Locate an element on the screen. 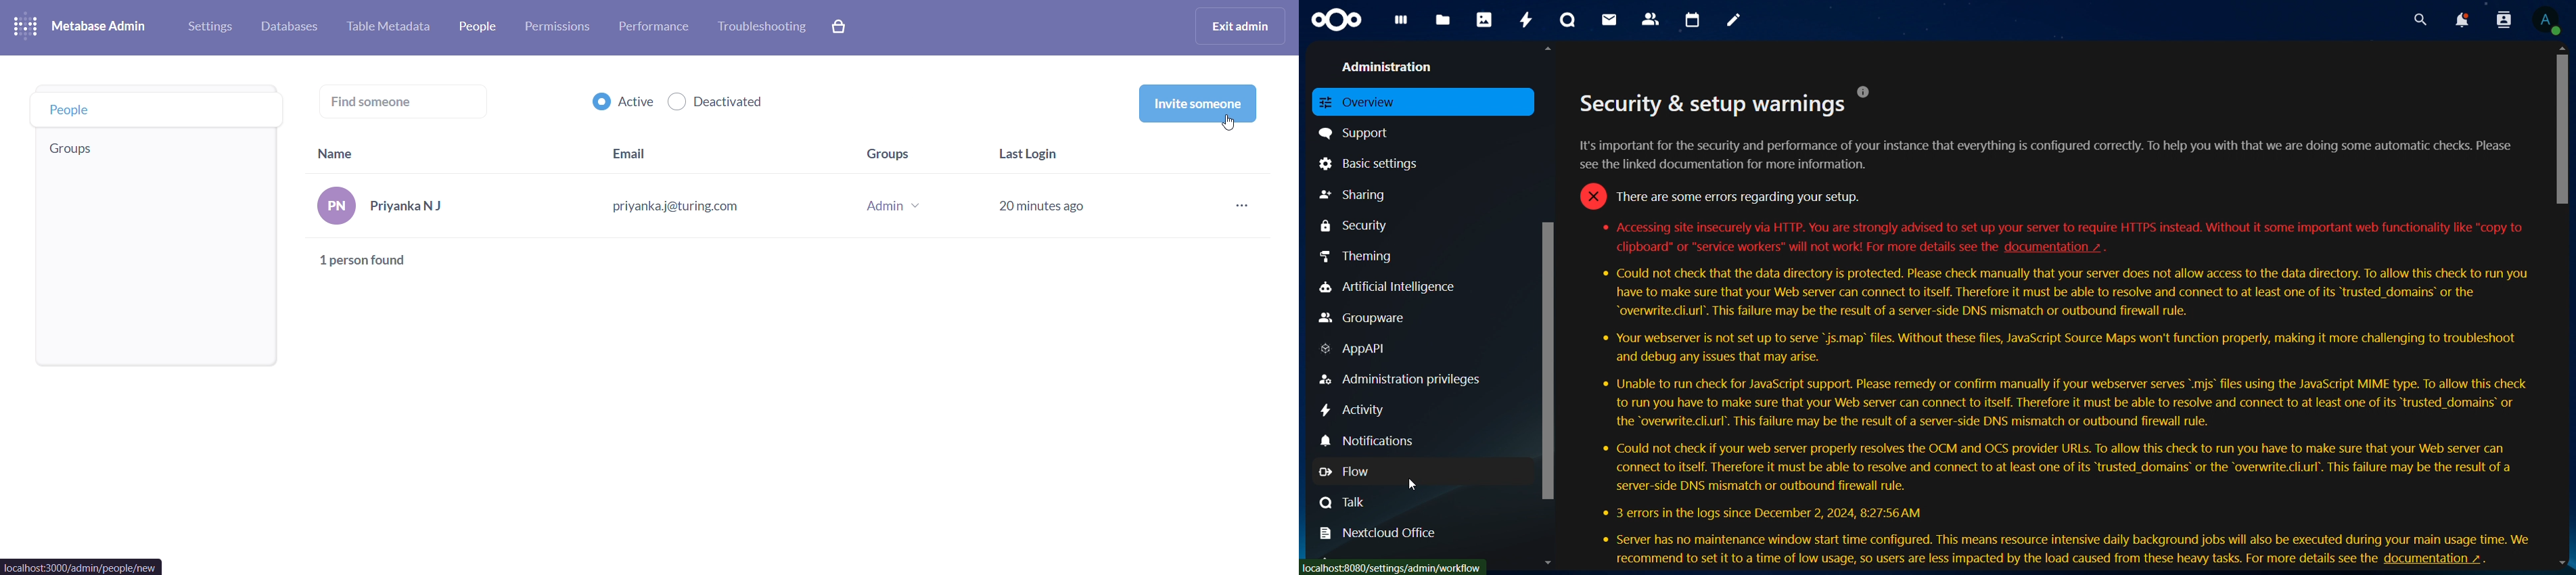  support is located at coordinates (1359, 132).